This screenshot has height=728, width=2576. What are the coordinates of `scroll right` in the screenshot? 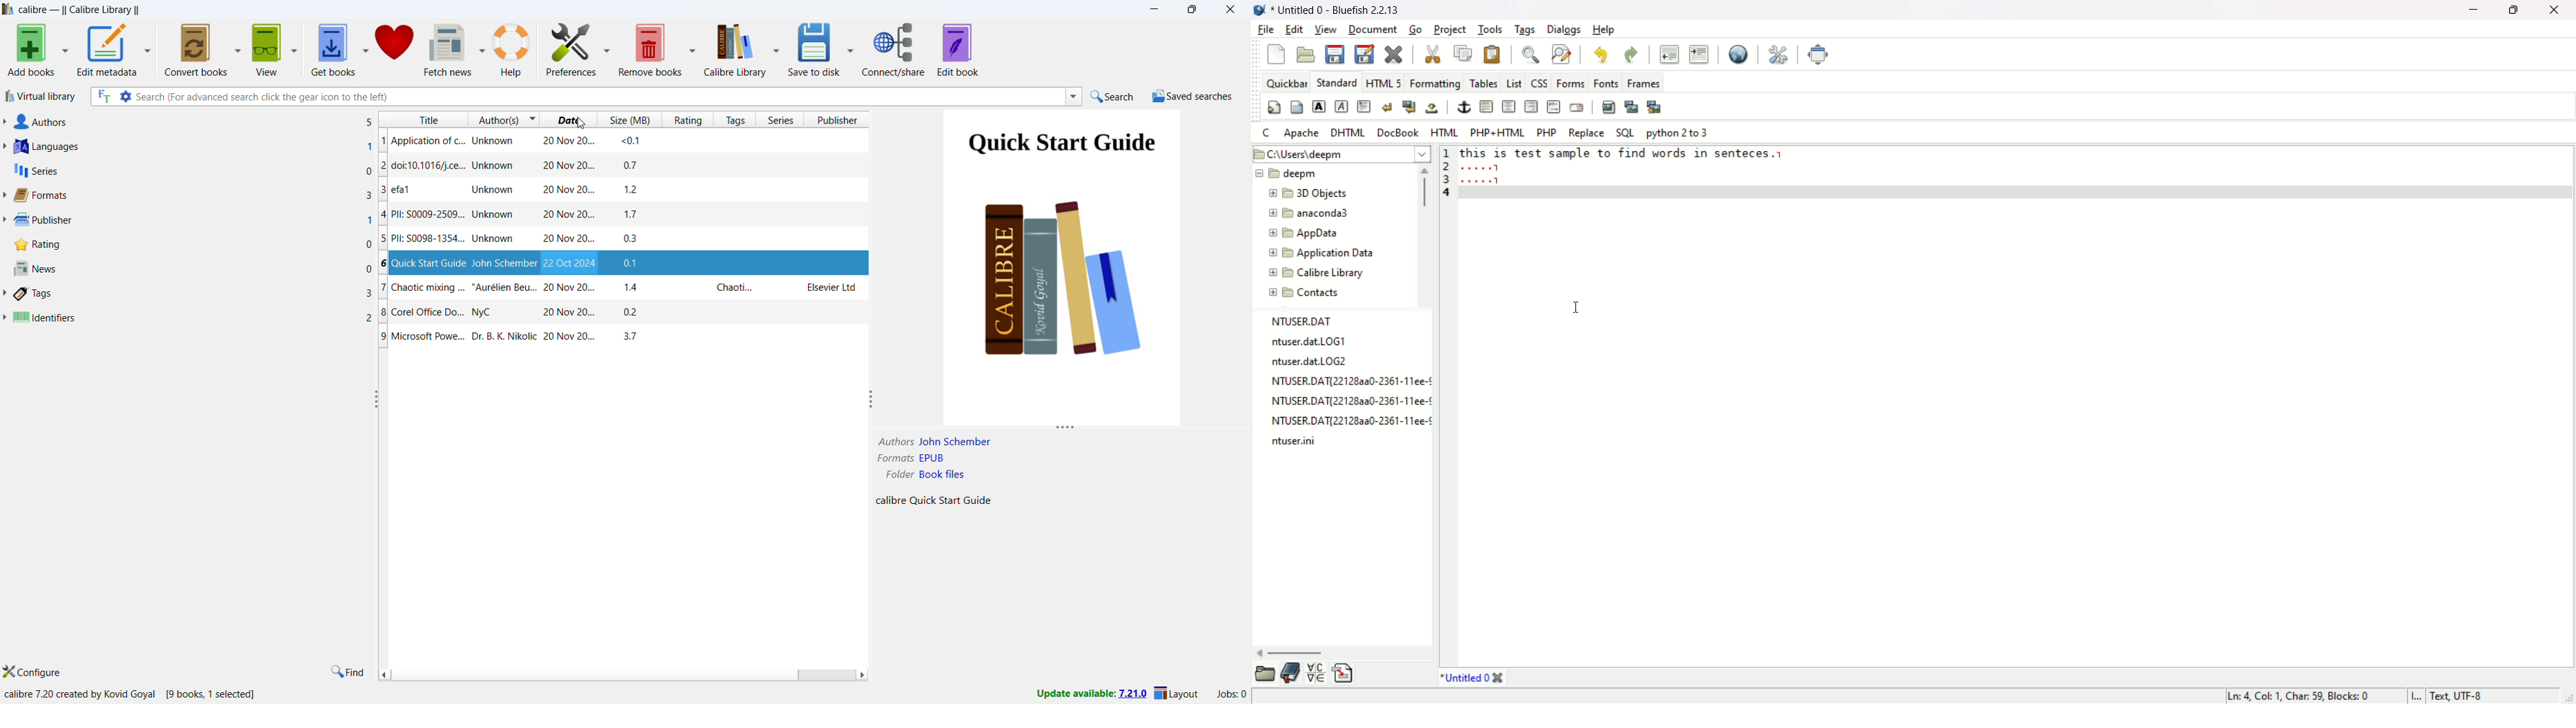 It's located at (861, 675).